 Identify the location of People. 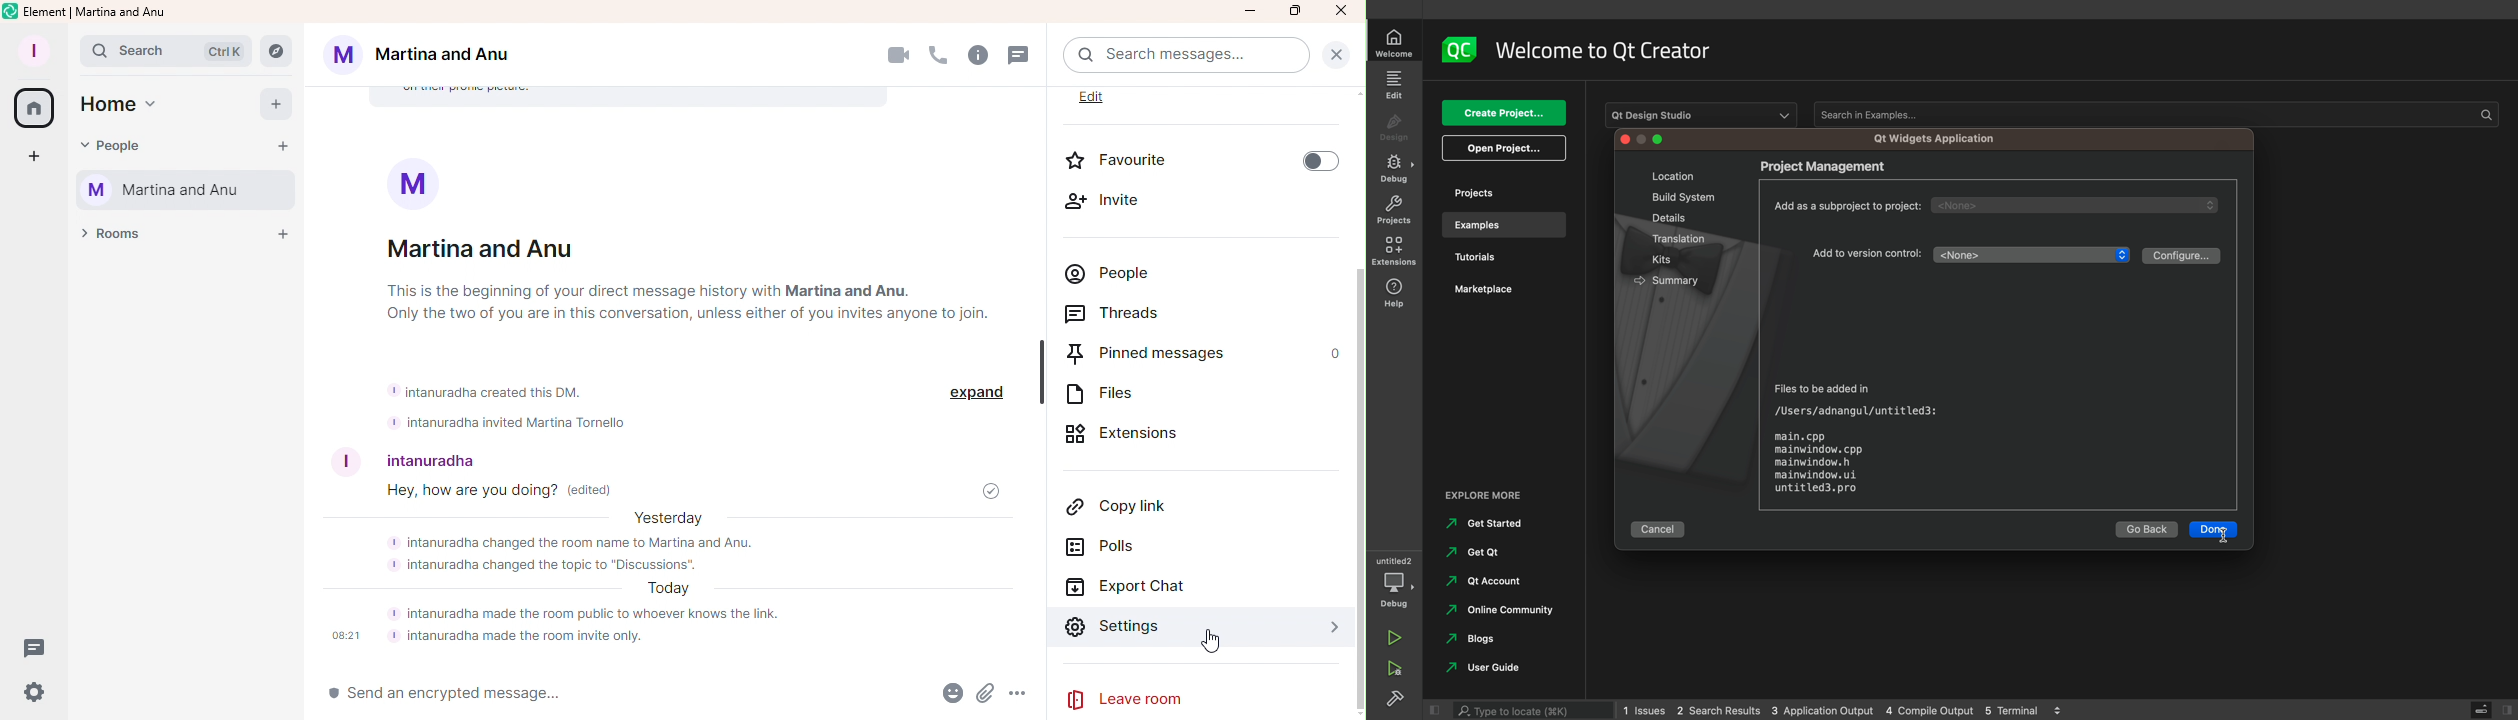
(1112, 271).